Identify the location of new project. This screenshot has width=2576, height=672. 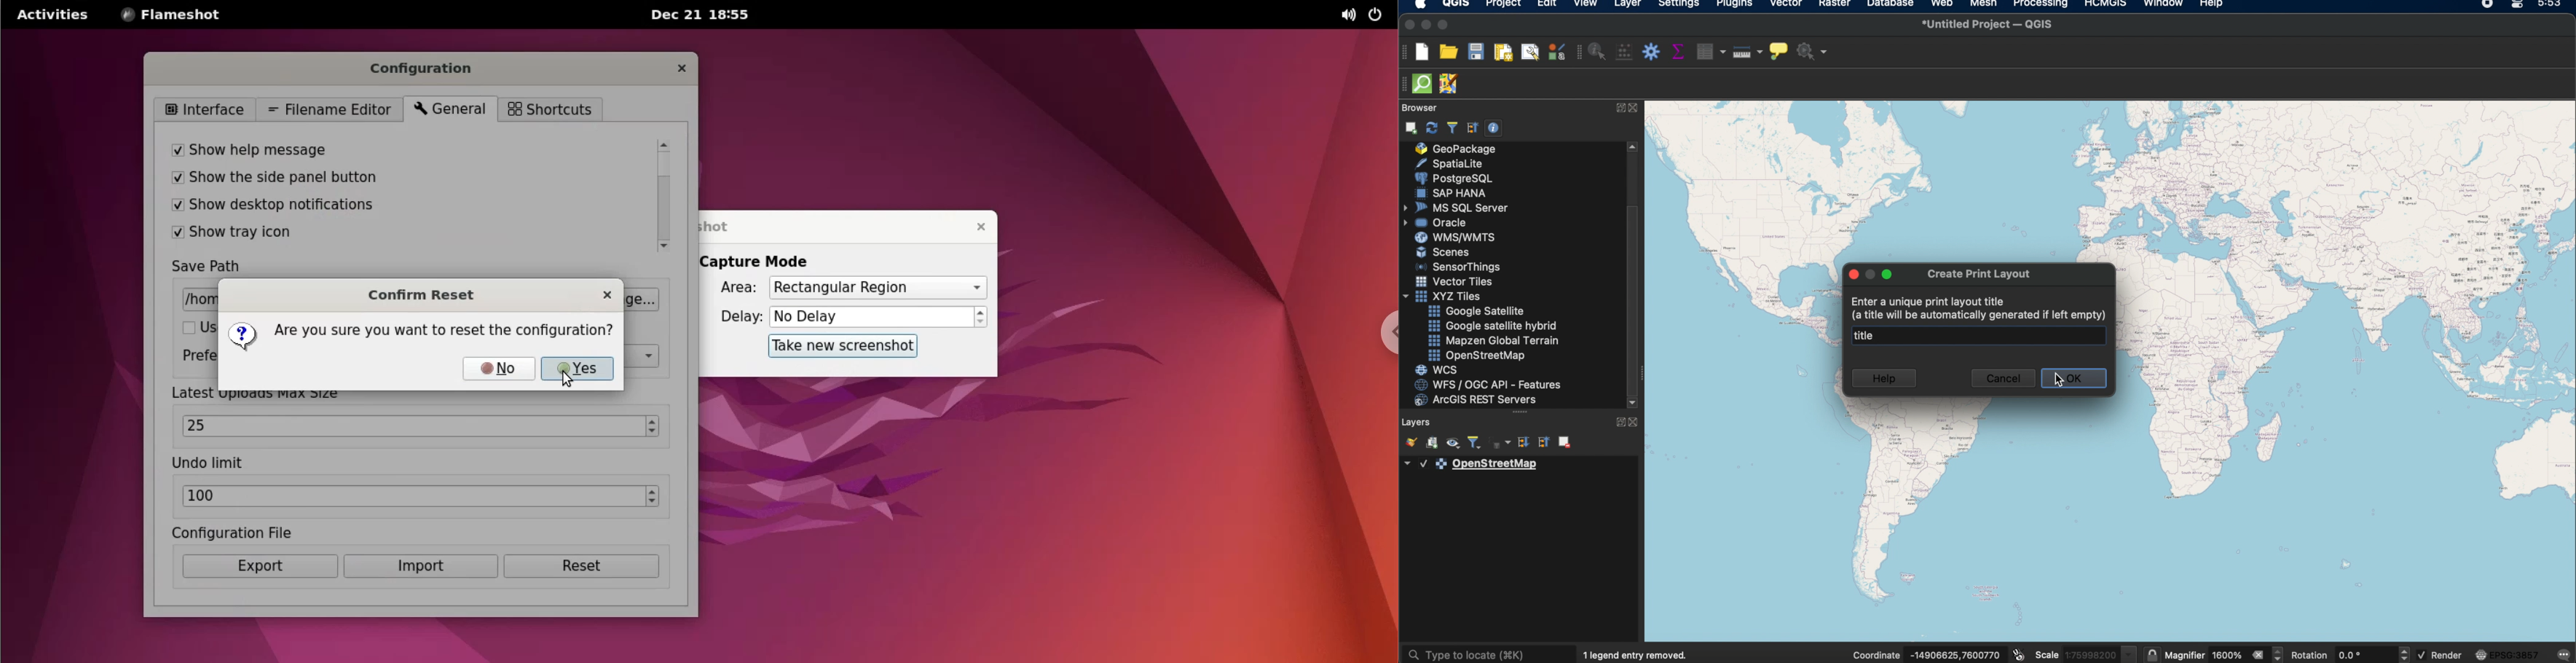
(1423, 54).